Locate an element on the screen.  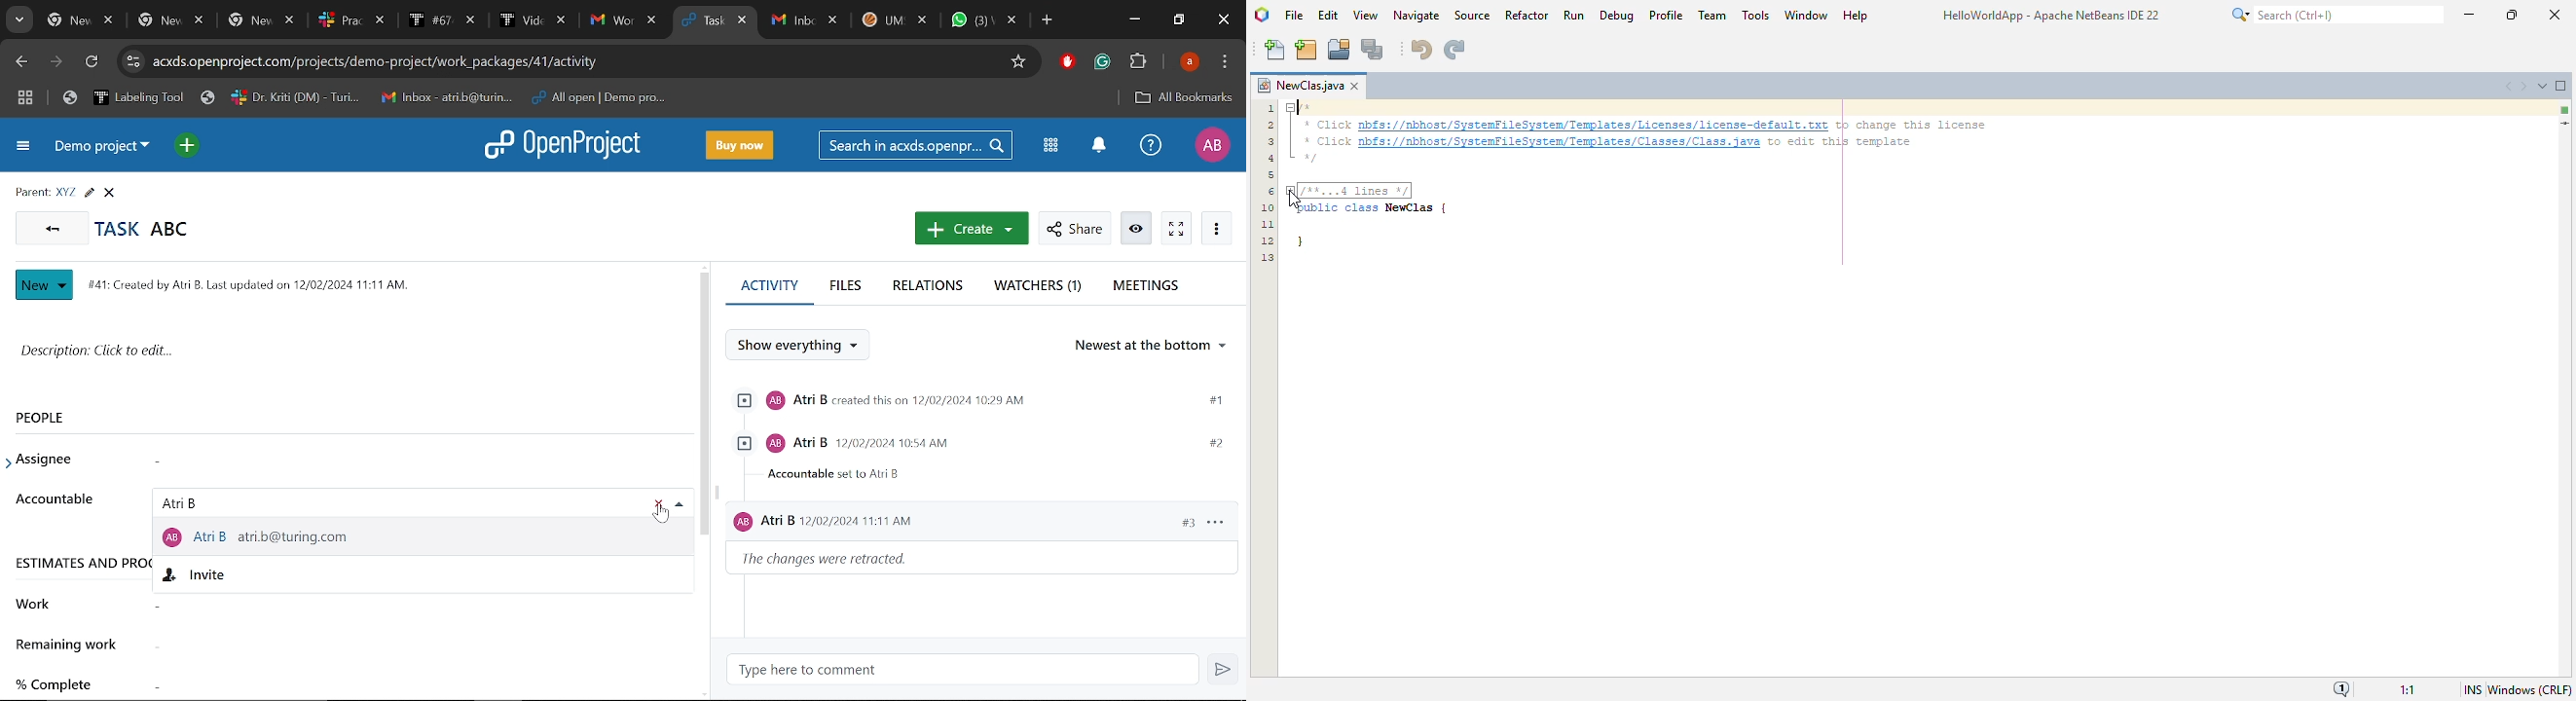
Assignee is located at coordinates (49, 460).